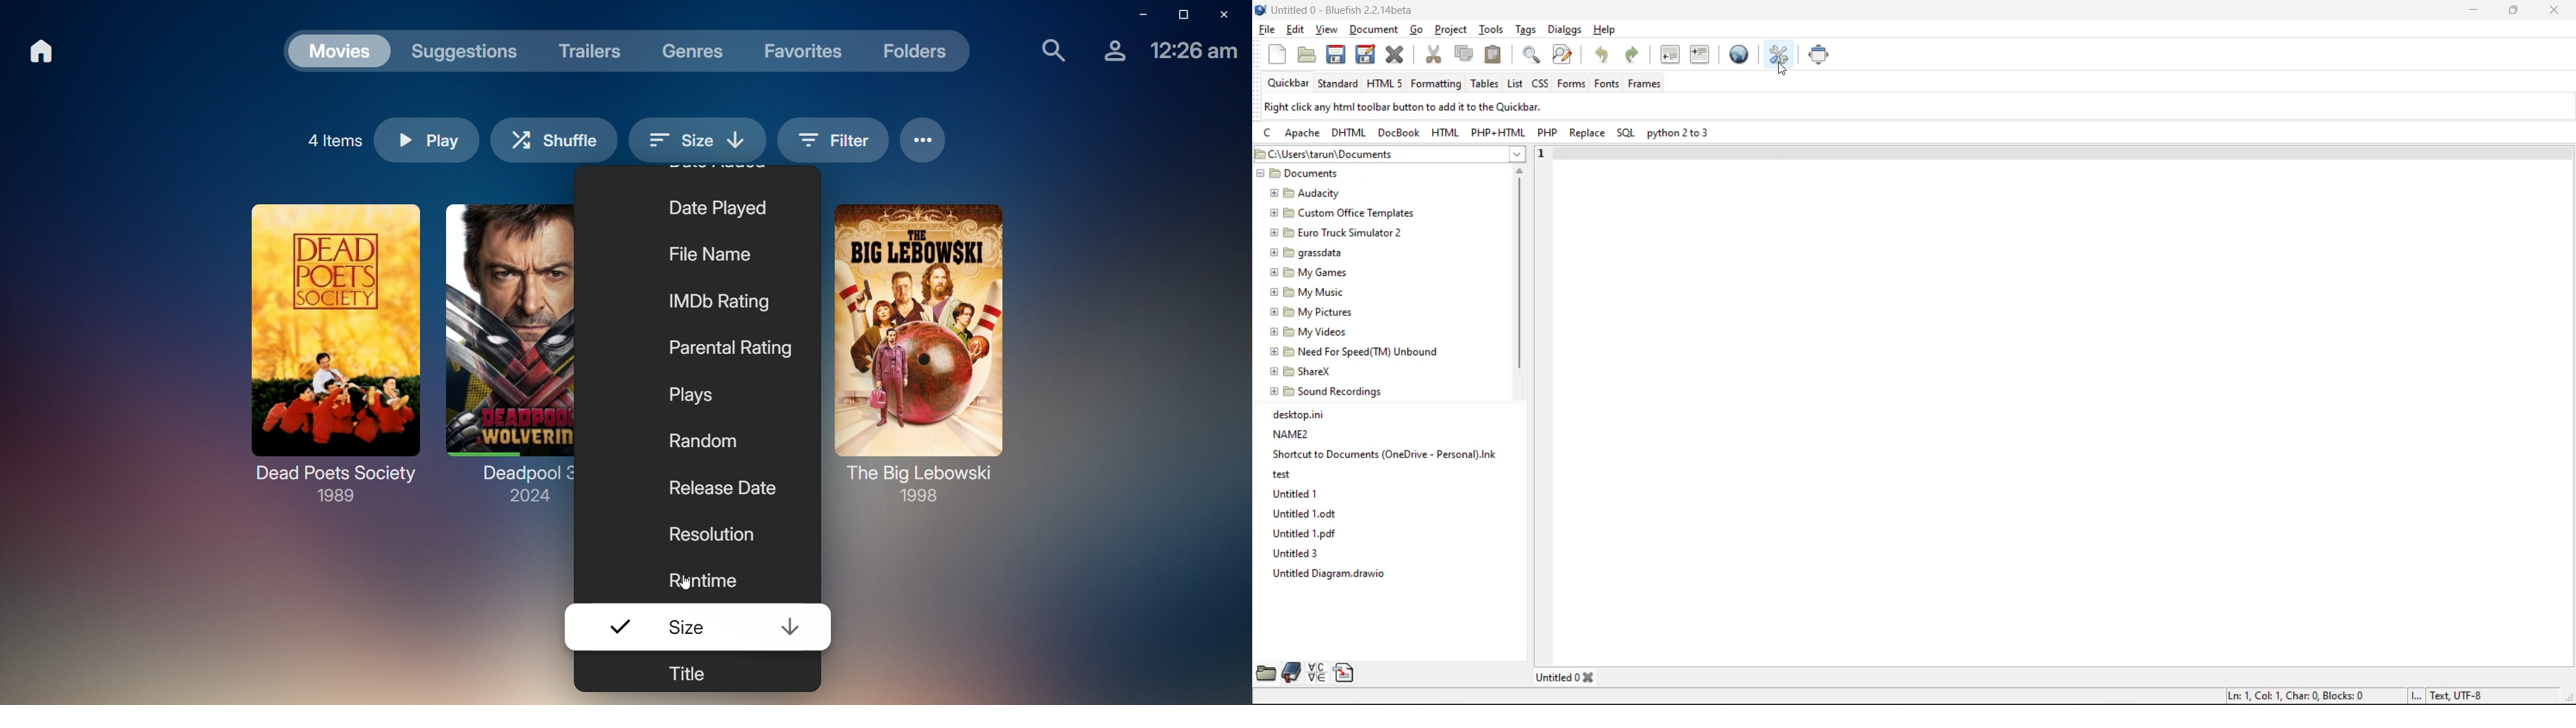  What do you see at coordinates (2553, 10) in the screenshot?
I see `close` at bounding box center [2553, 10].